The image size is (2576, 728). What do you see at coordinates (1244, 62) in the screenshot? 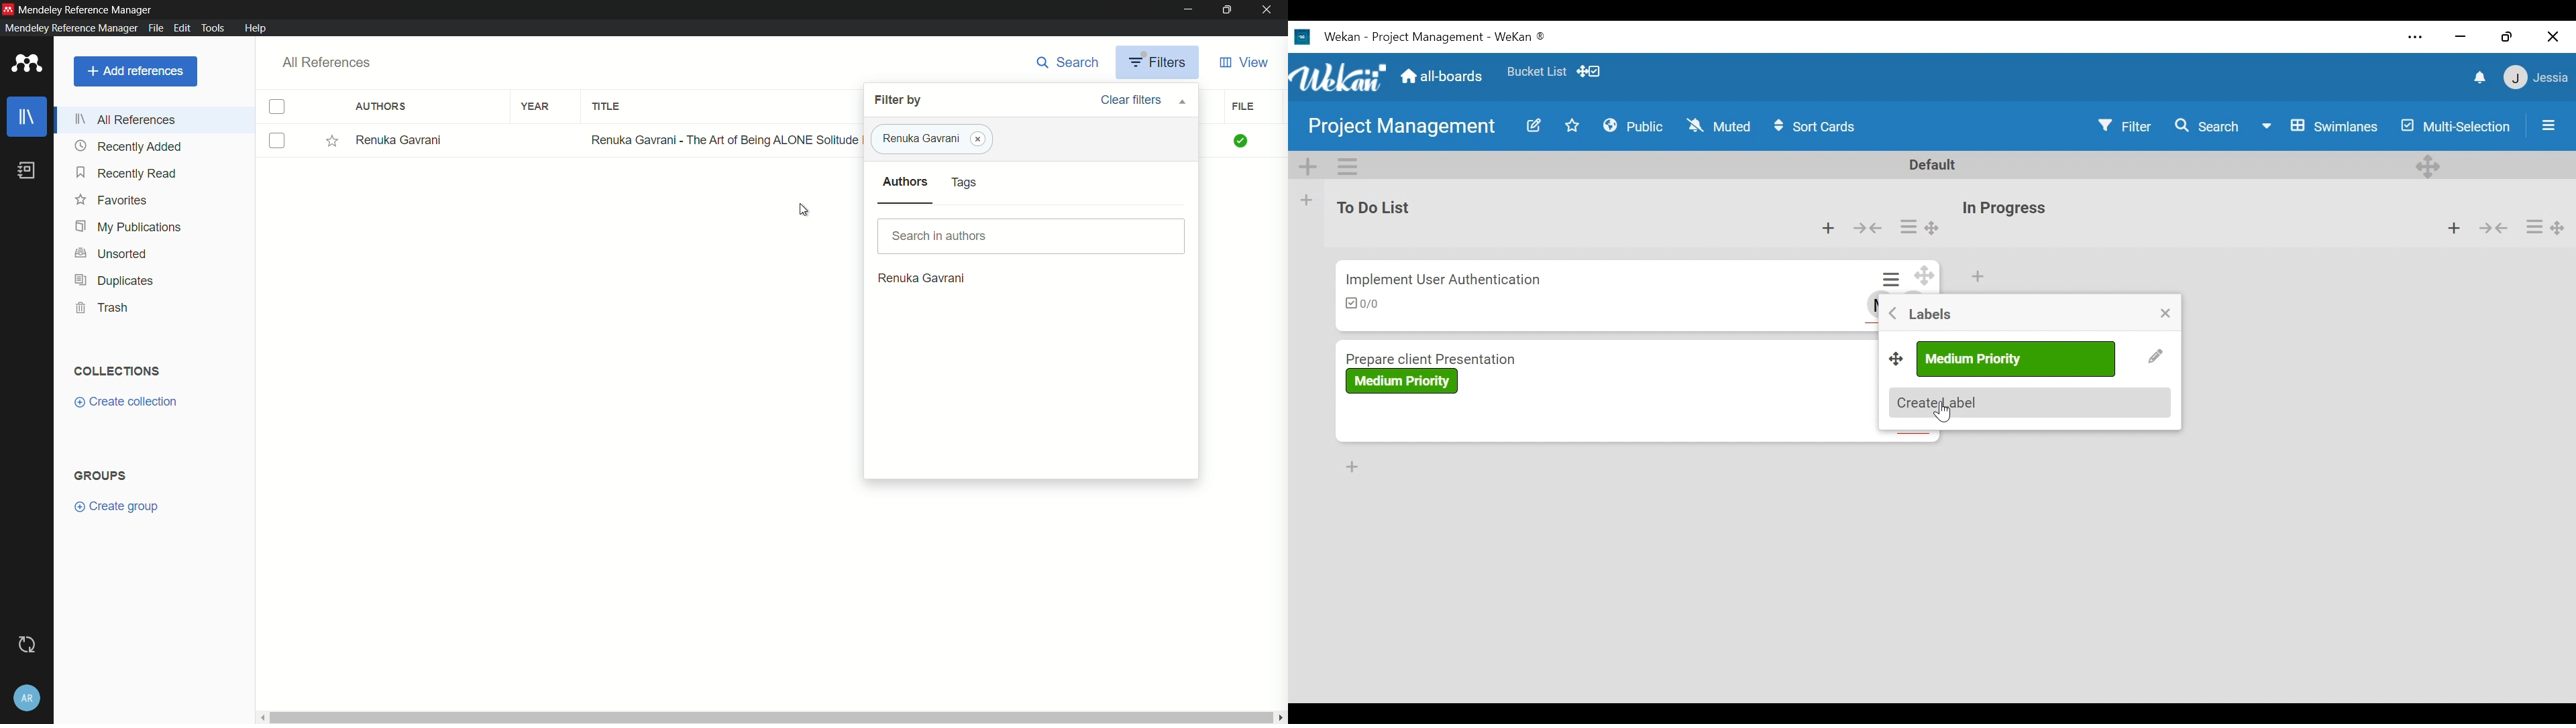
I see `view` at bounding box center [1244, 62].